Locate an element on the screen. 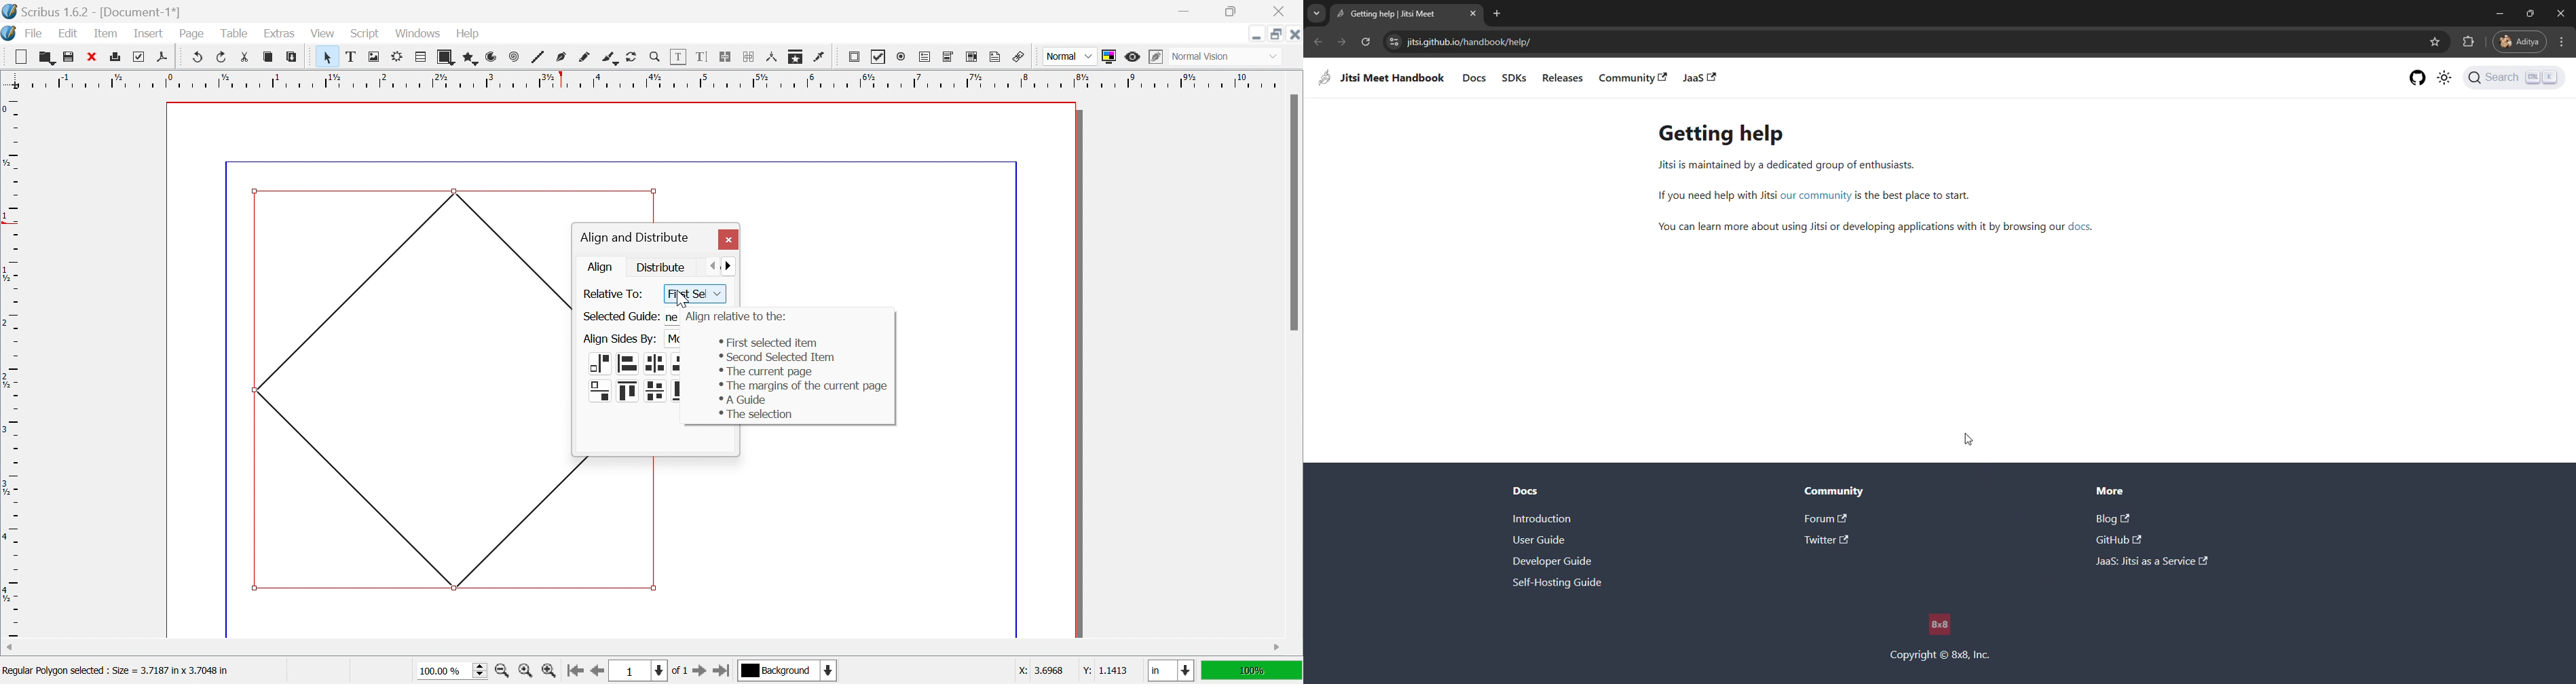 The height and width of the screenshot is (700, 2576). Regular polygon selected: Size = 3.7187 in x 3.7048 in is located at coordinates (115, 672).